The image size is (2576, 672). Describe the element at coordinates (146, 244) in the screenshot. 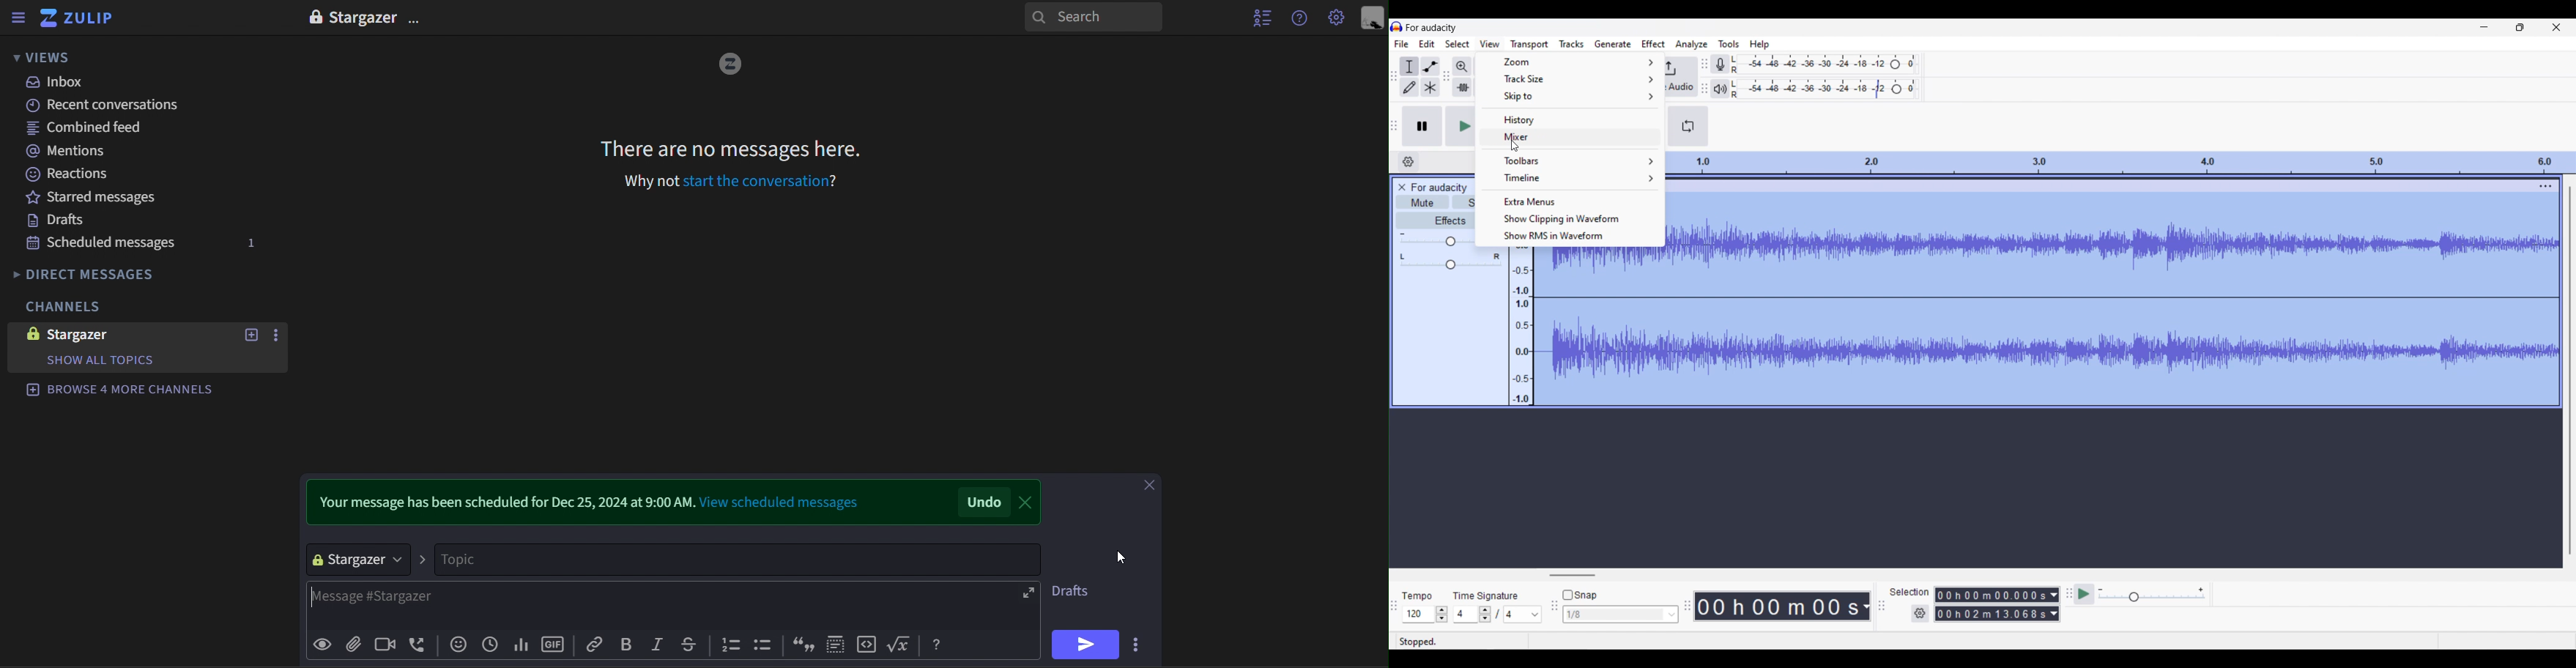

I see `scheduled messages` at that location.